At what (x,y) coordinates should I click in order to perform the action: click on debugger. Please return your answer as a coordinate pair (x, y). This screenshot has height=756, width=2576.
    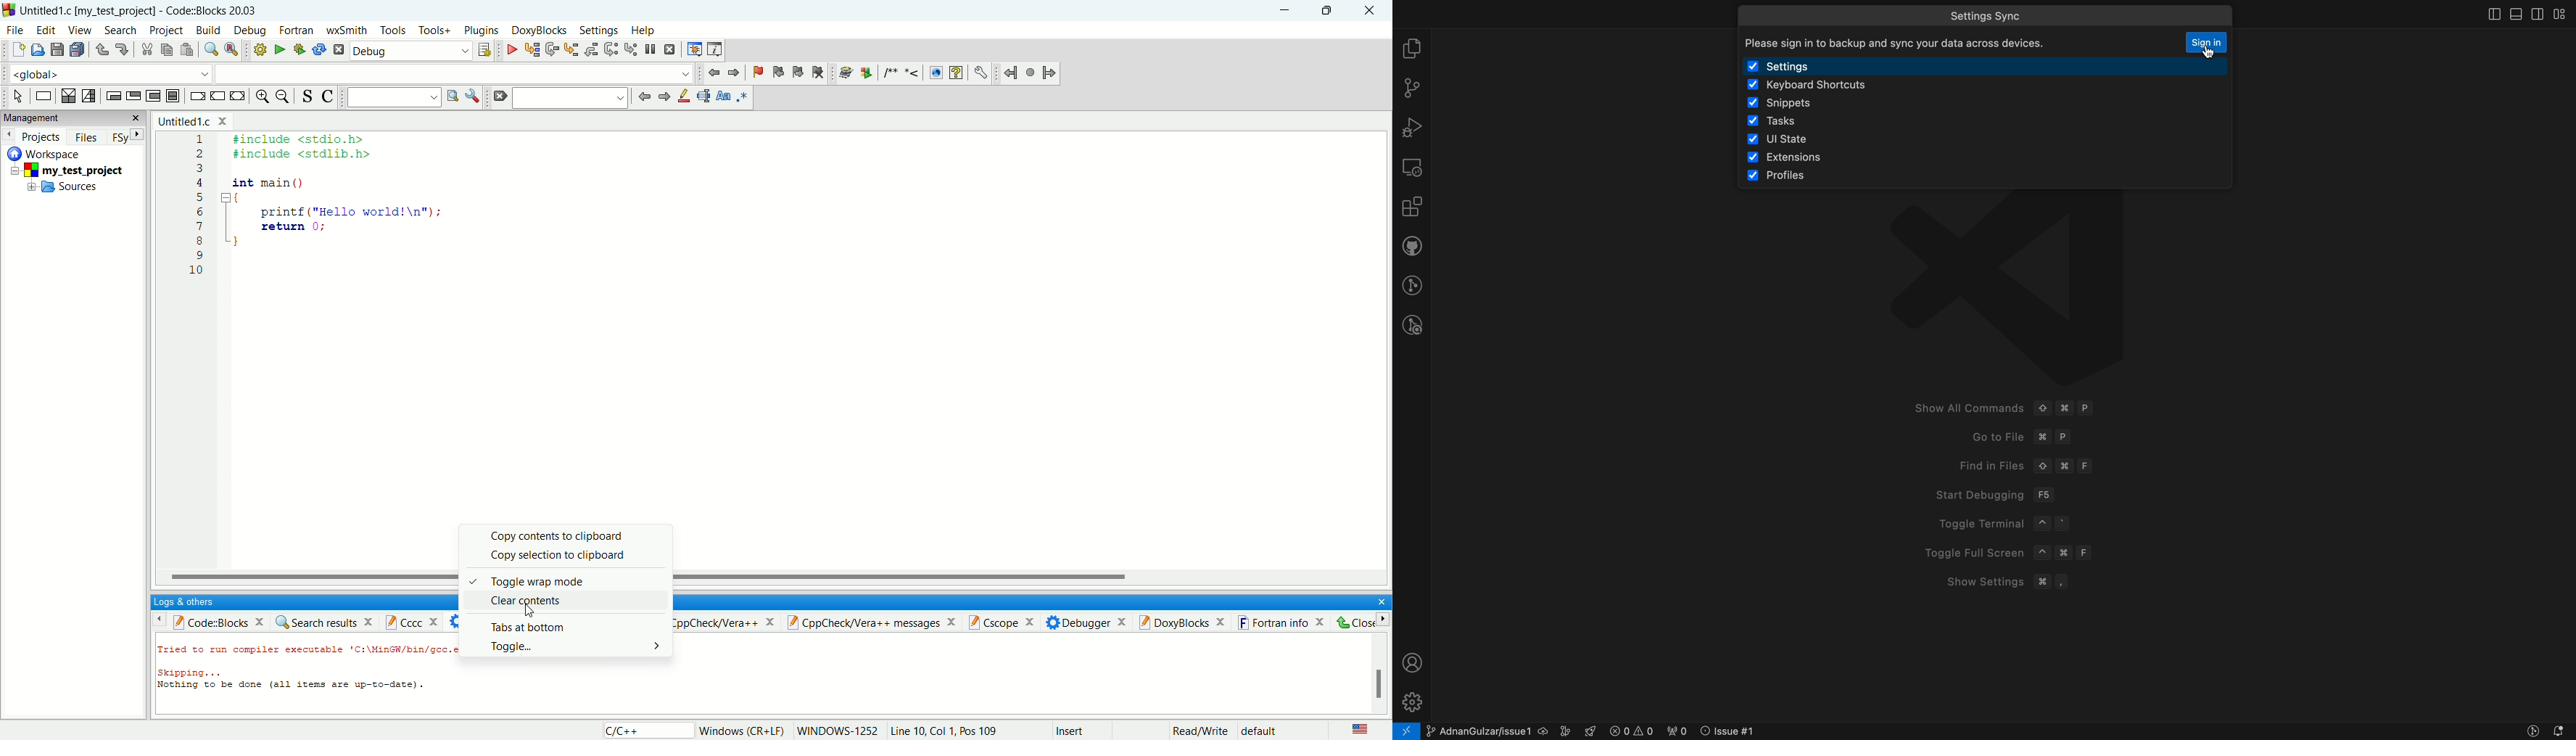
    Looking at the image, I should click on (1089, 622).